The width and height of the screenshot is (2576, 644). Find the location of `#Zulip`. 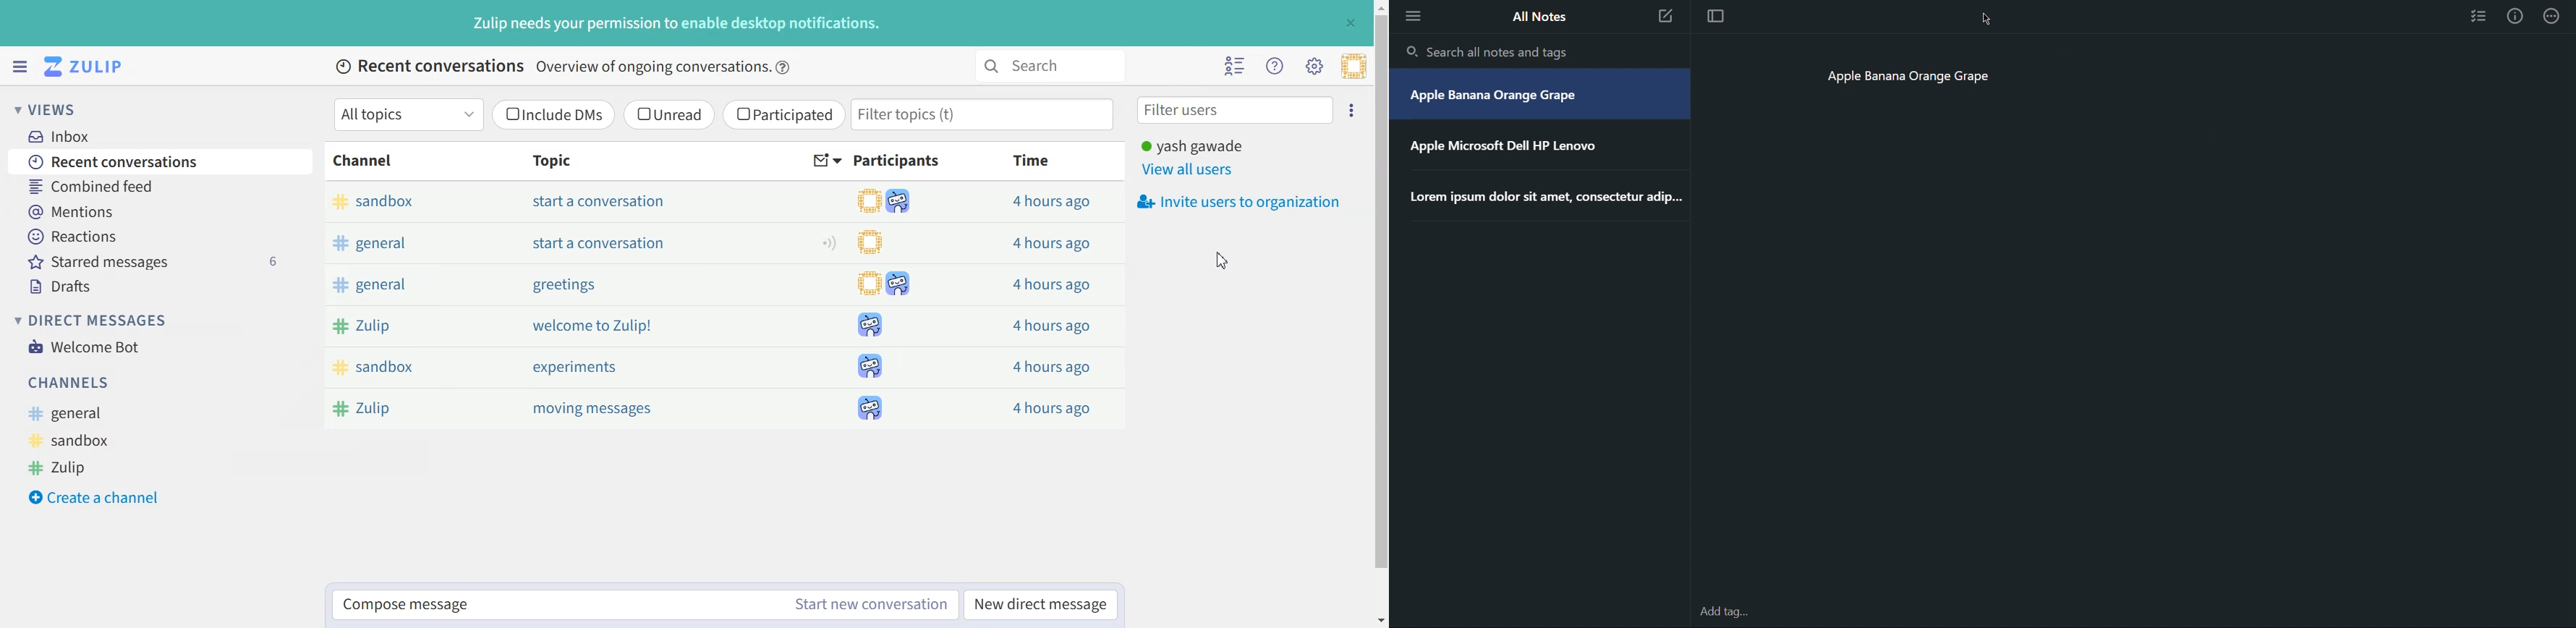

#Zulip is located at coordinates (415, 407).